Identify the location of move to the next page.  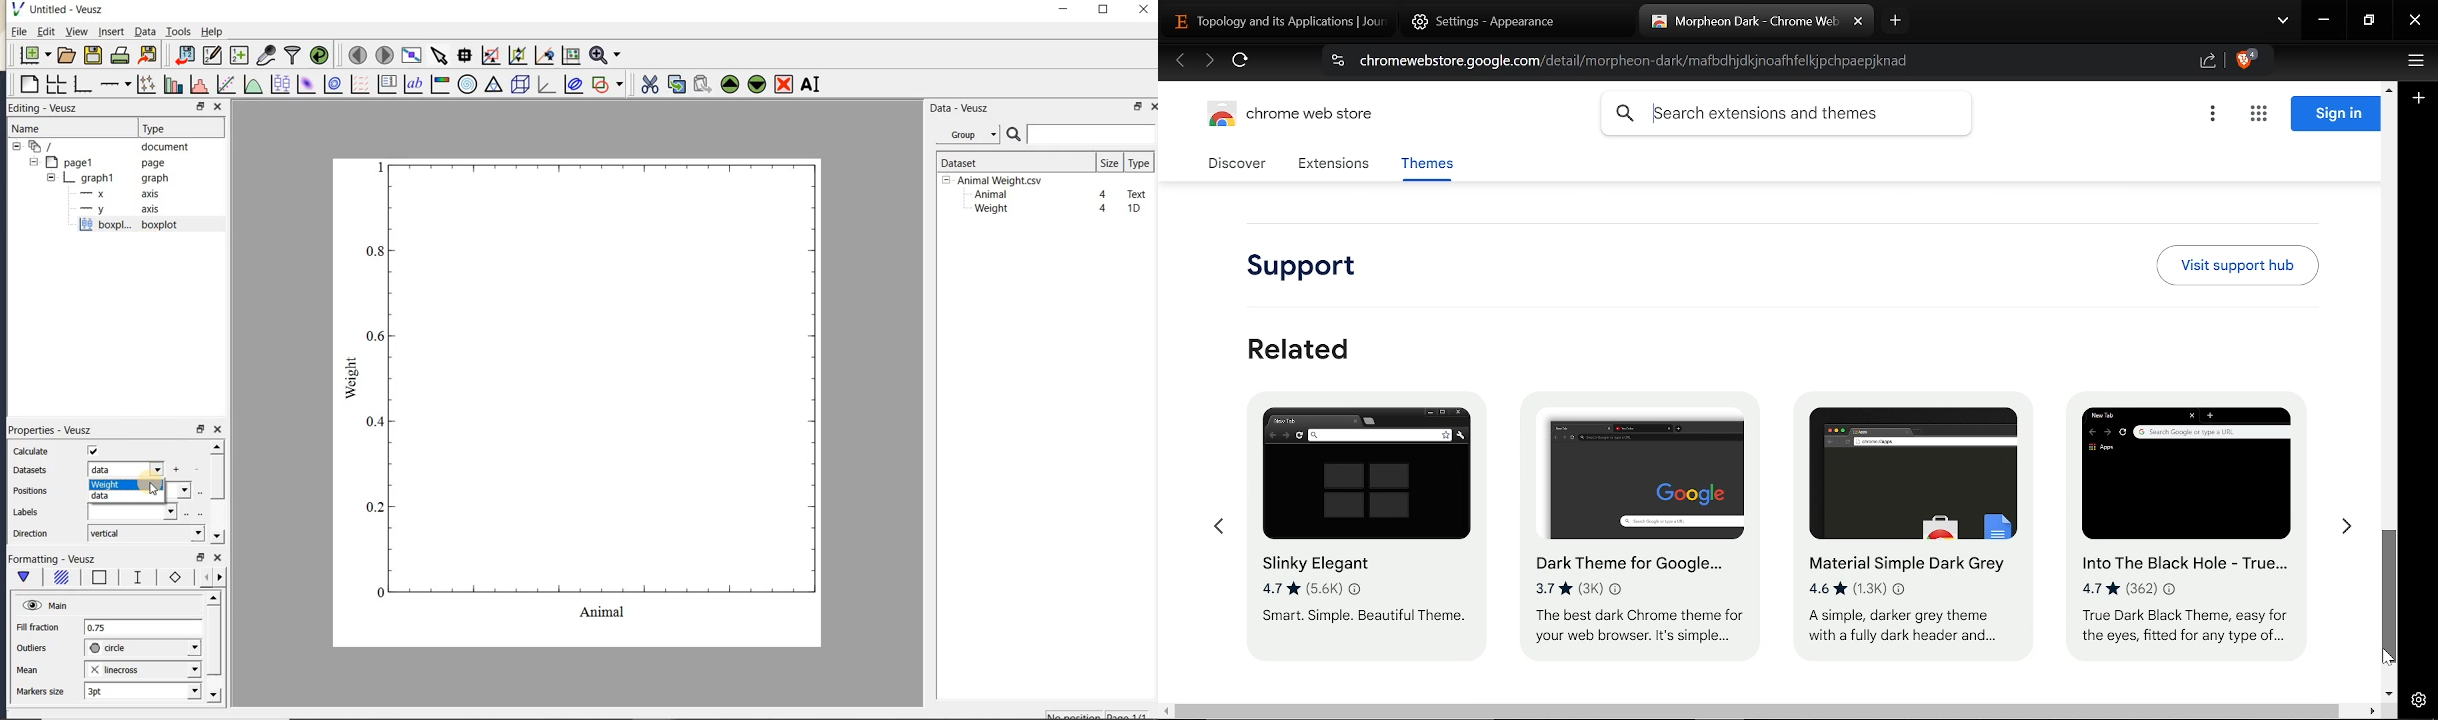
(383, 54).